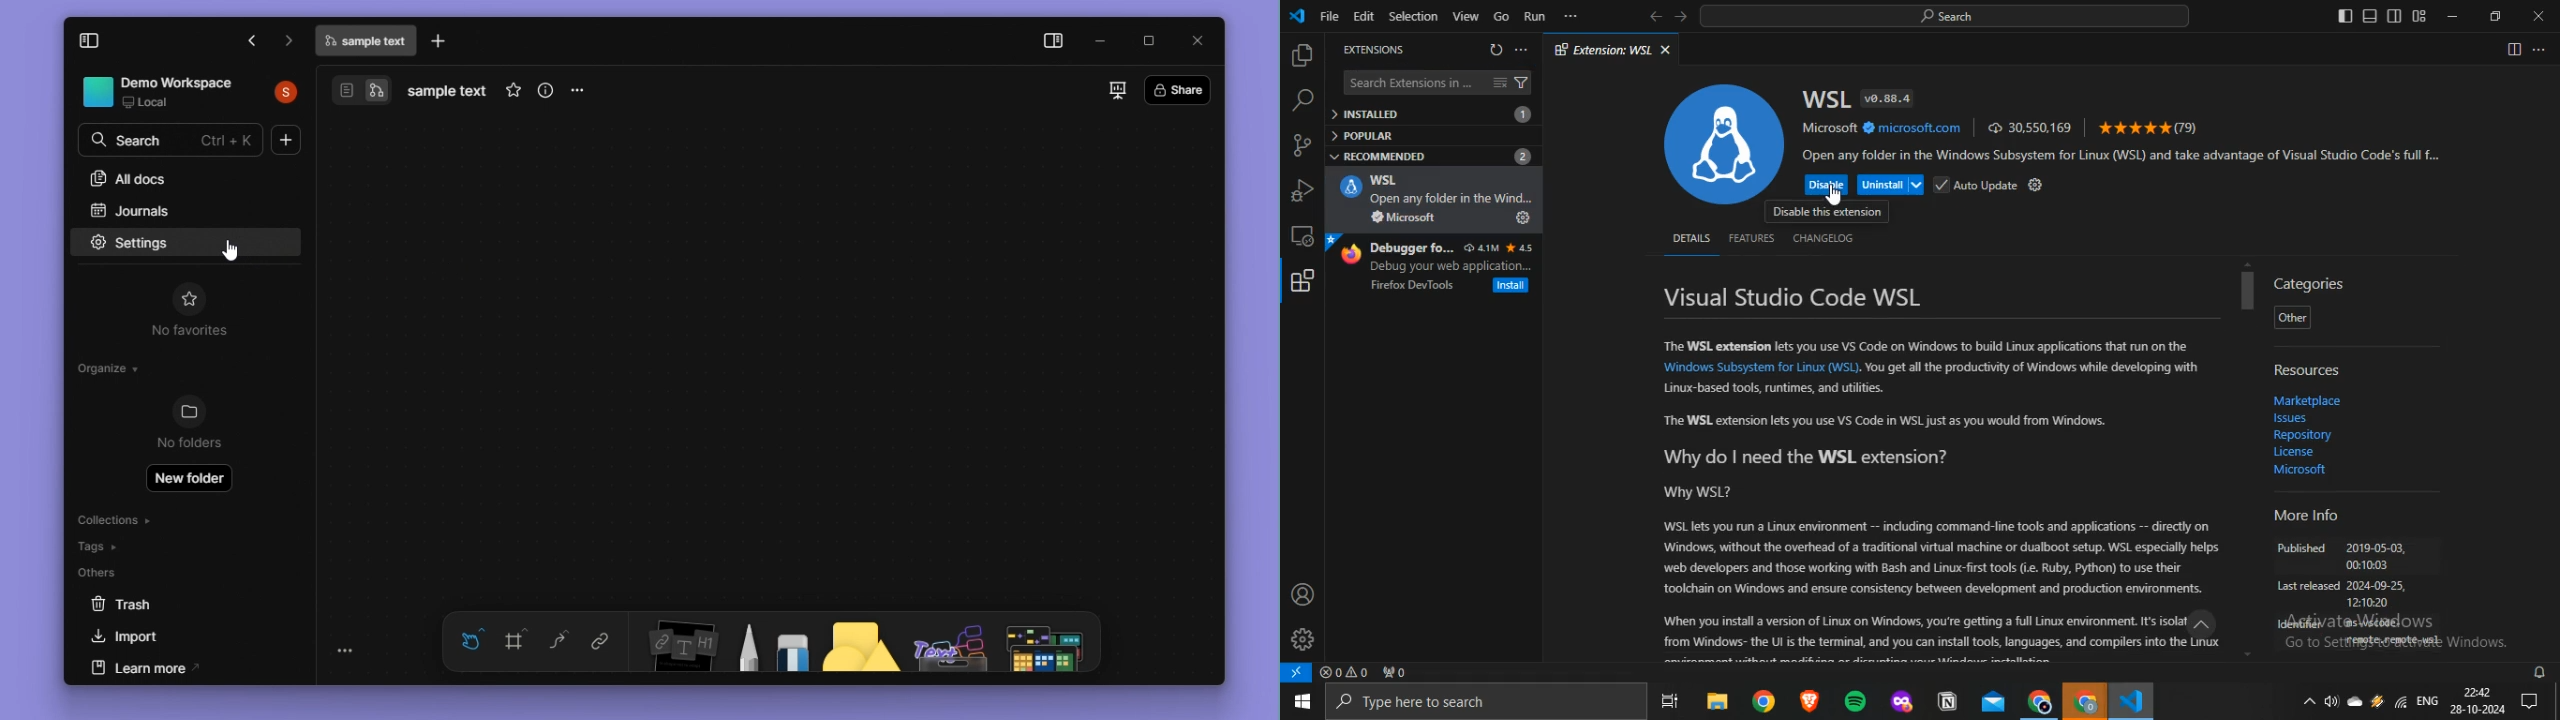 Image resolution: width=2576 pixels, height=728 pixels. I want to click on Run, so click(1535, 16).